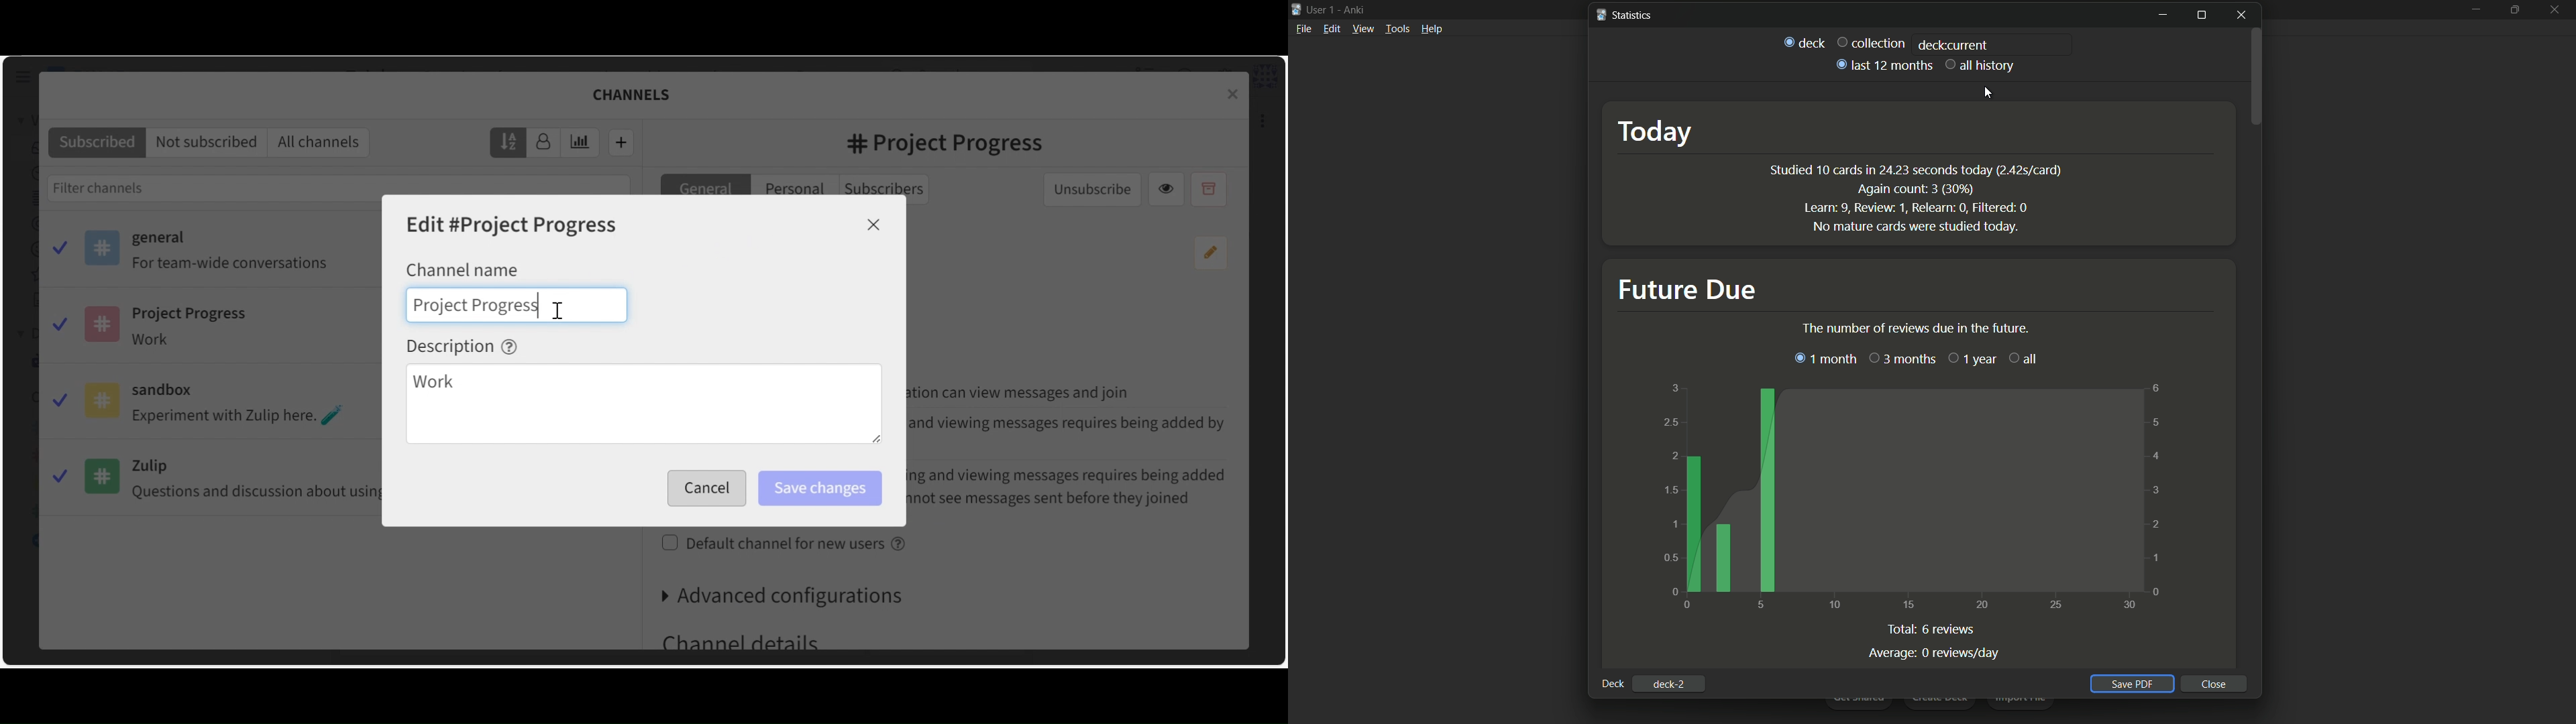 The image size is (2576, 728). What do you see at coordinates (1356, 9) in the screenshot?
I see `App name` at bounding box center [1356, 9].